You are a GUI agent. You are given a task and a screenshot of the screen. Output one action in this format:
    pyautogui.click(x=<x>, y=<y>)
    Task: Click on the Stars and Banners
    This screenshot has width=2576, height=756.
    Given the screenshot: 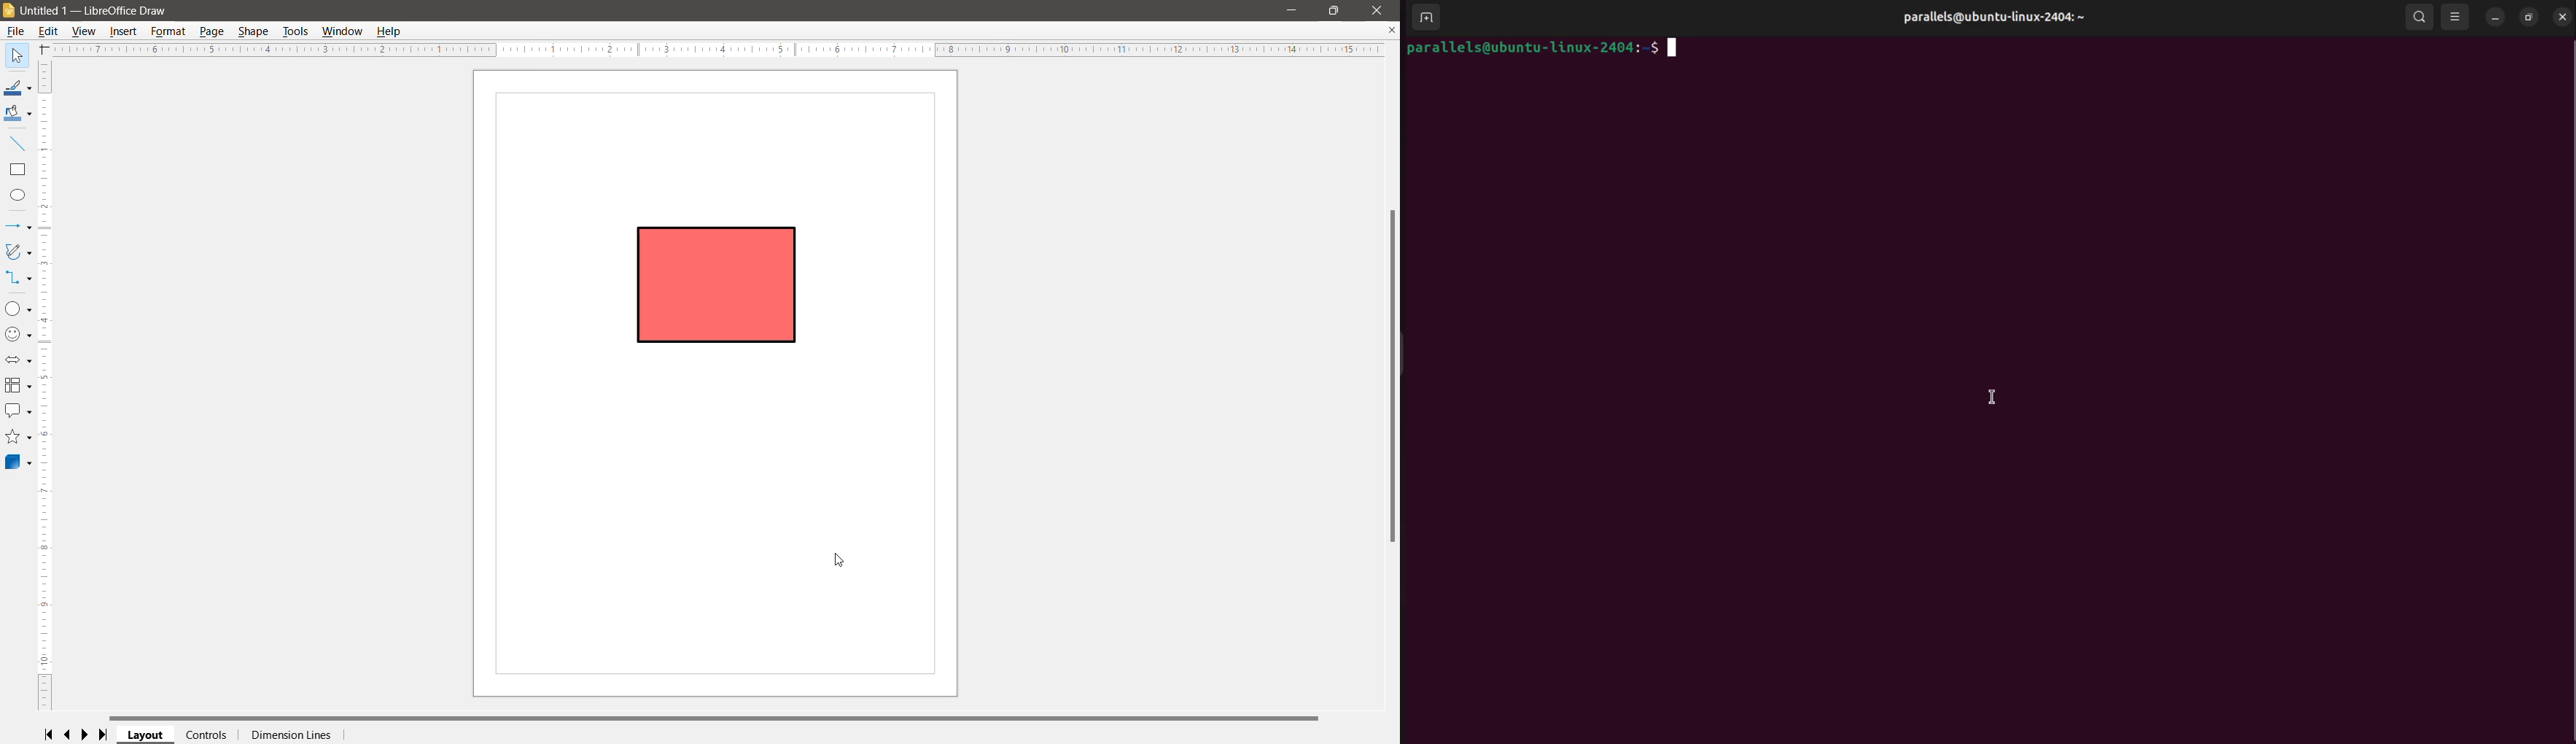 What is the action you would take?
    pyautogui.click(x=17, y=438)
    